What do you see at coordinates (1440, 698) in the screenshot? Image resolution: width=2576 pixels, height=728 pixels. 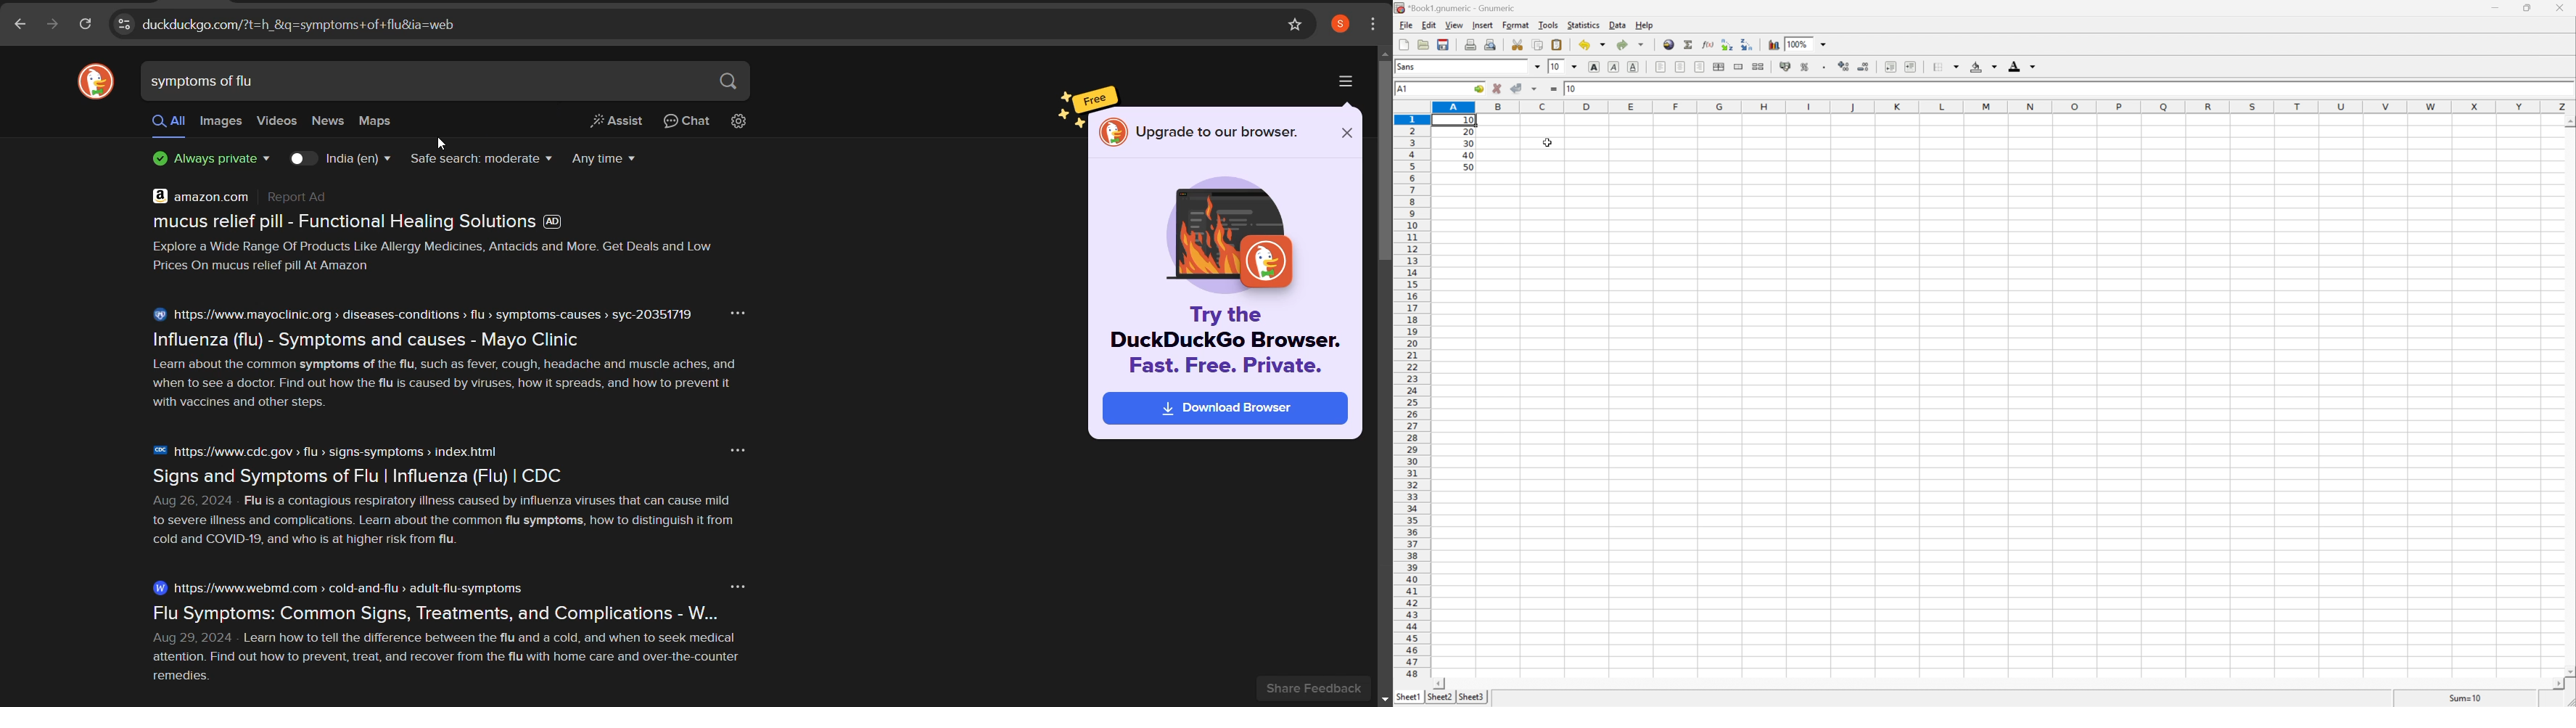 I see `Sheet2` at bounding box center [1440, 698].